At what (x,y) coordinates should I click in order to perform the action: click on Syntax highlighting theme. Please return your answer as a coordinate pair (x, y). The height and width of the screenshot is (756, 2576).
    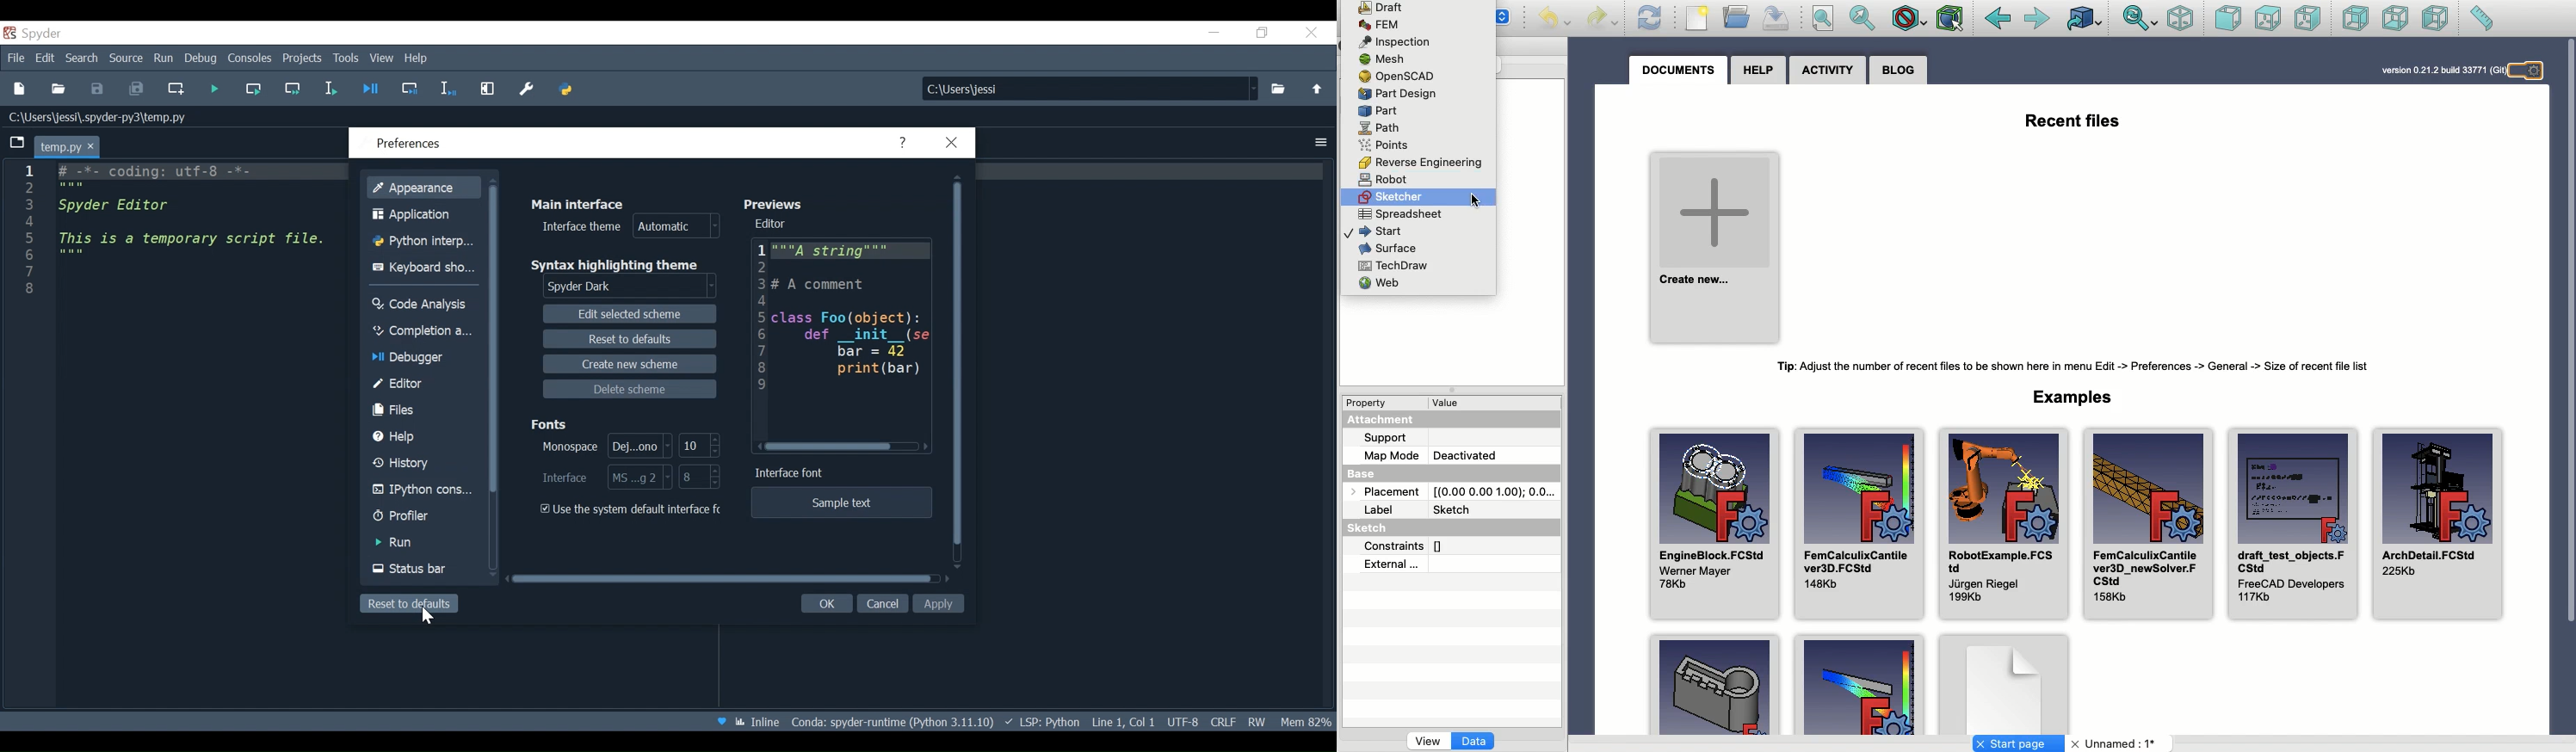
    Looking at the image, I should click on (616, 265).